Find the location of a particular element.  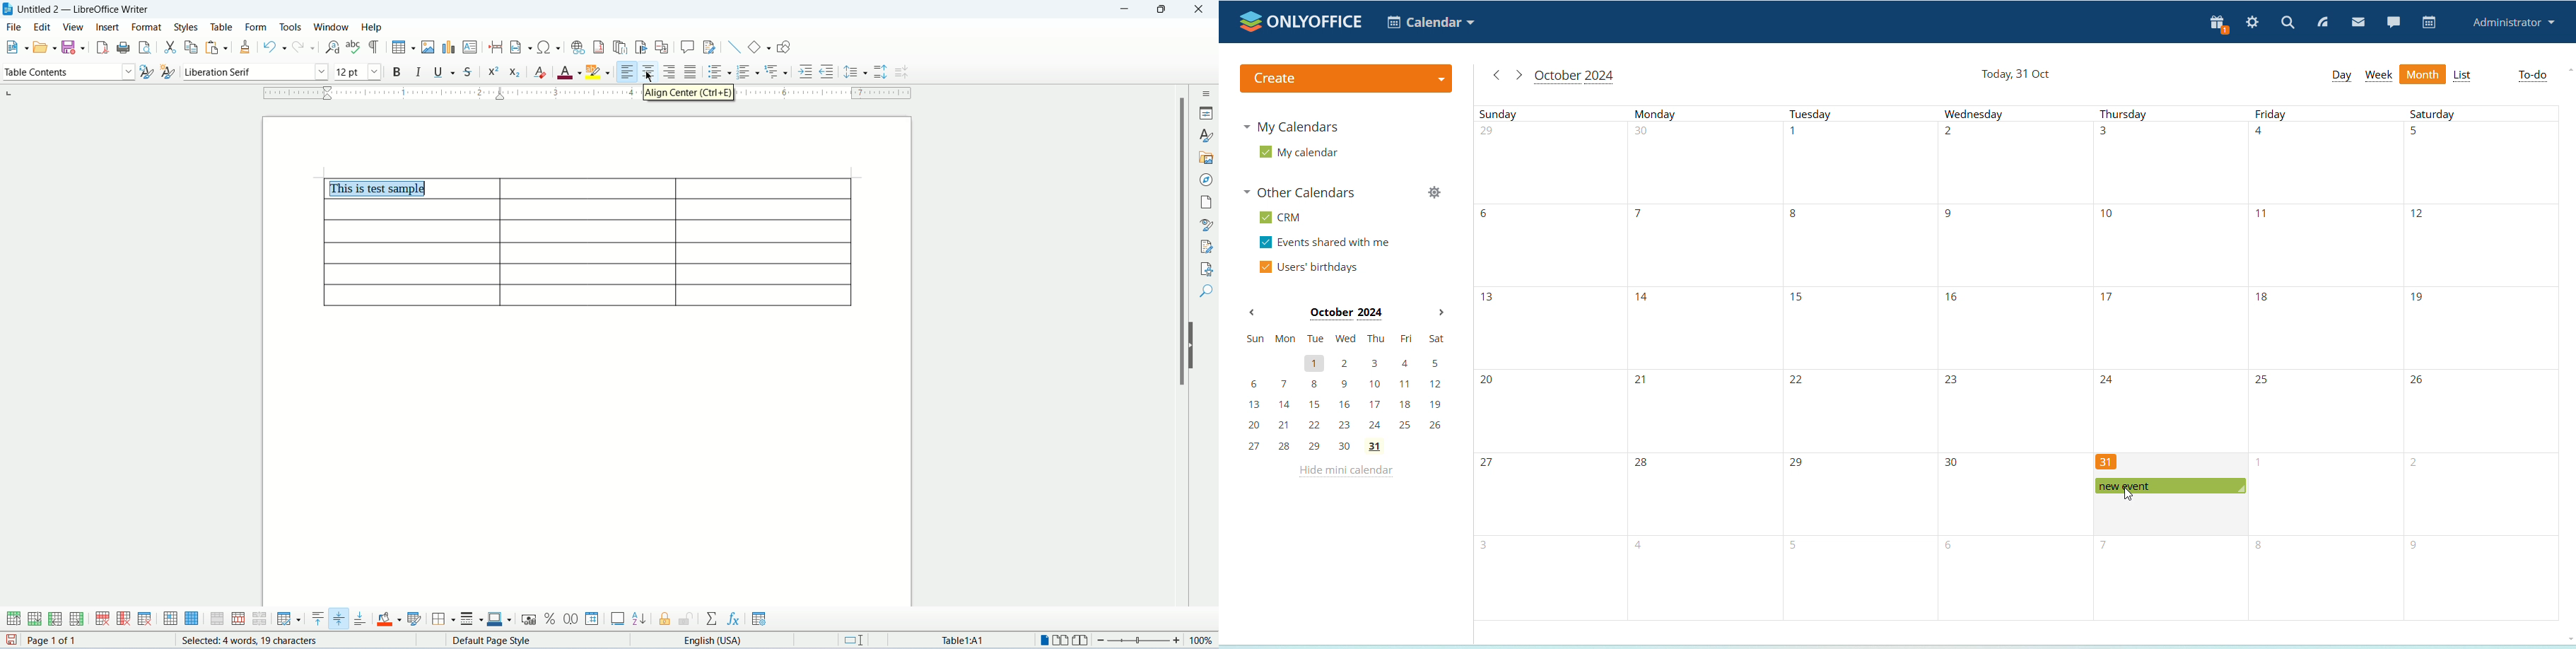

gallery is located at coordinates (1209, 156).